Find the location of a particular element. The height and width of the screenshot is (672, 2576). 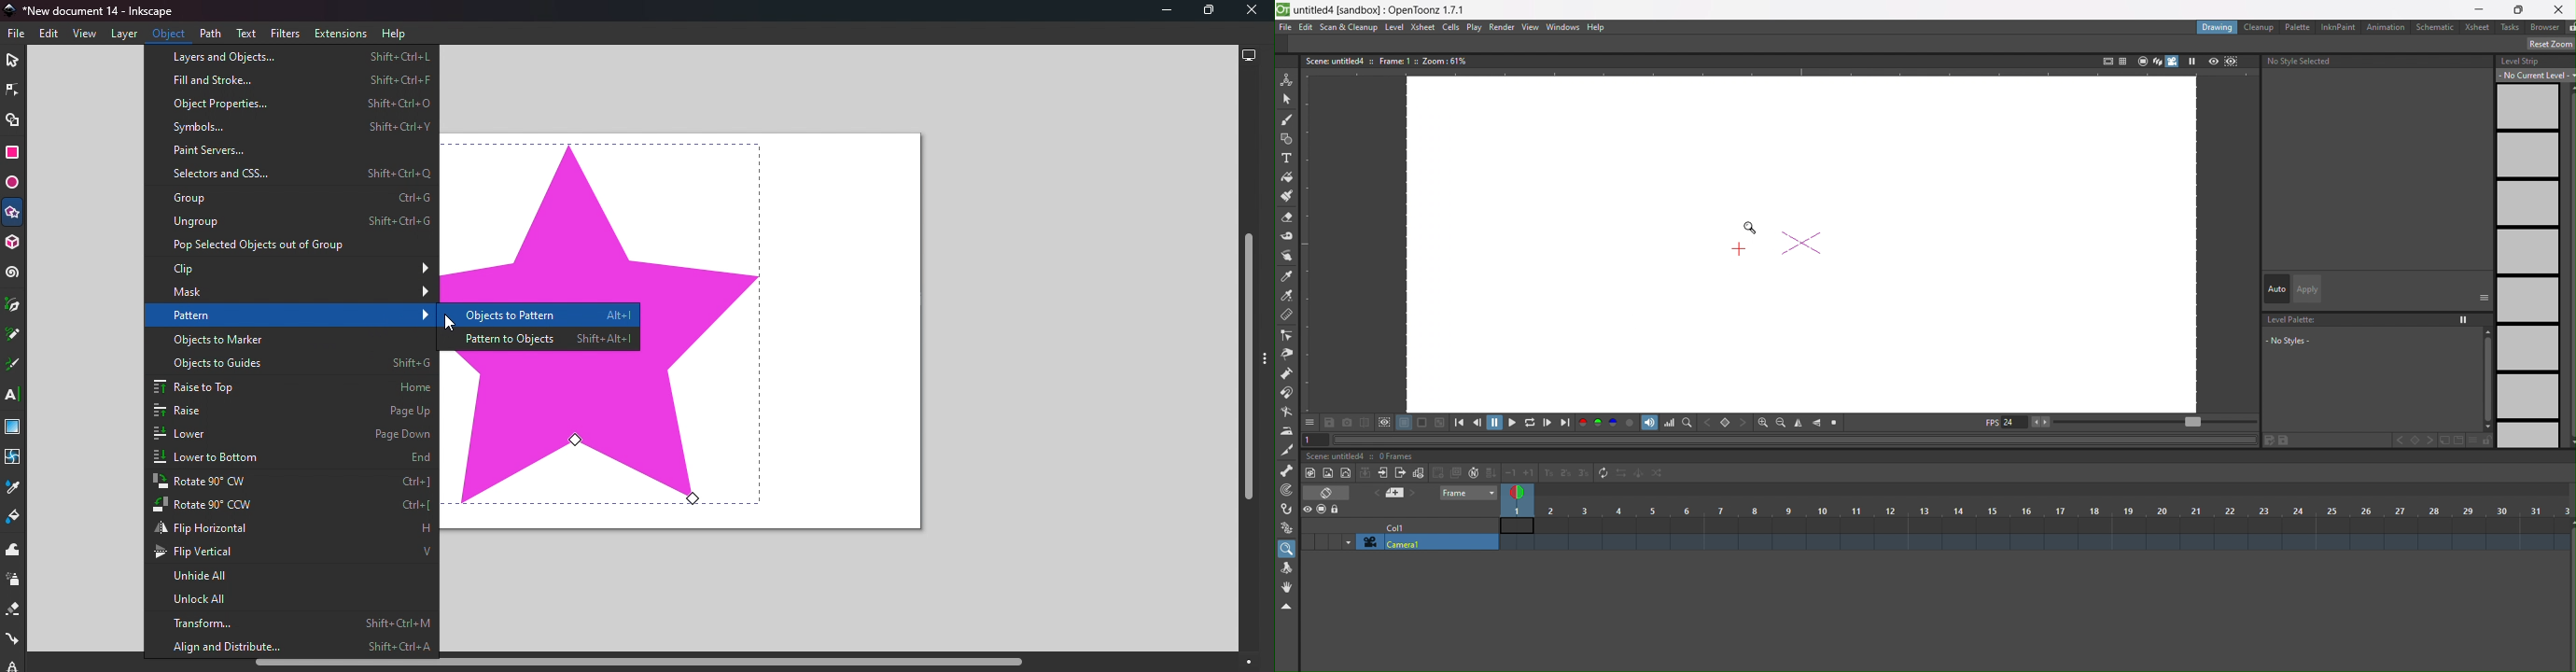

cells is located at coordinates (1453, 27).